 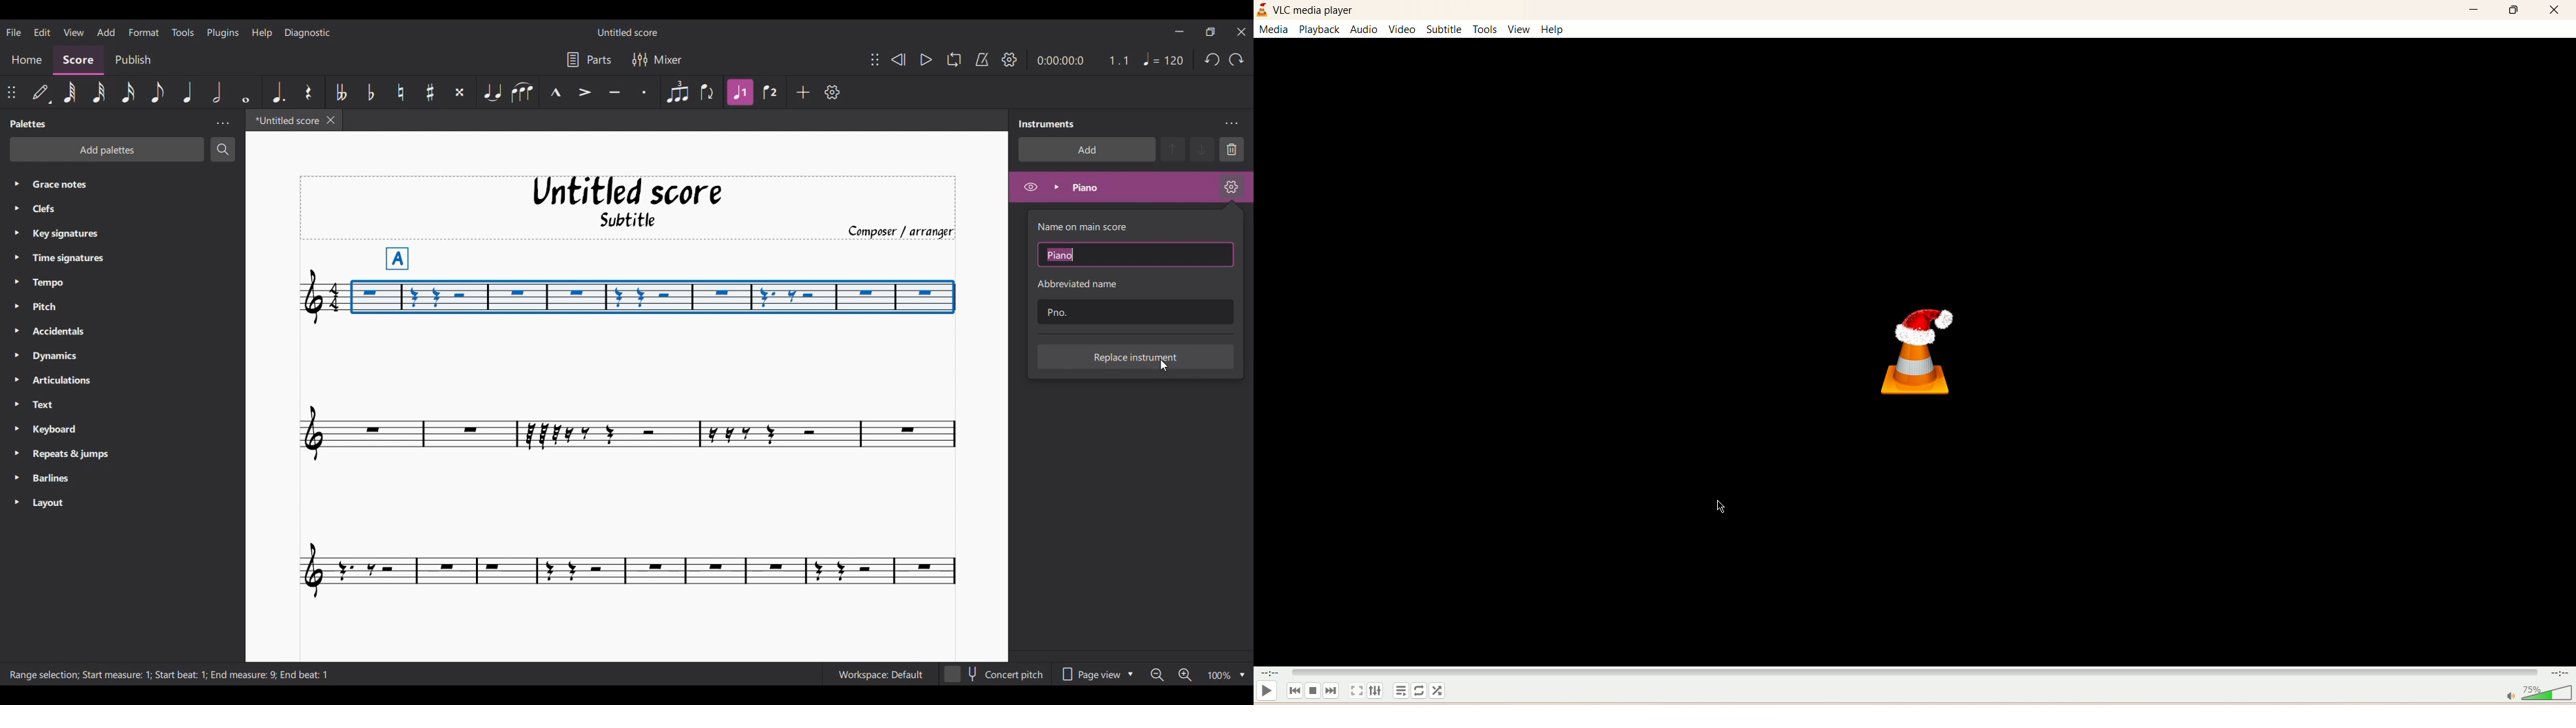 I want to click on Zoom options, so click(x=1242, y=675).